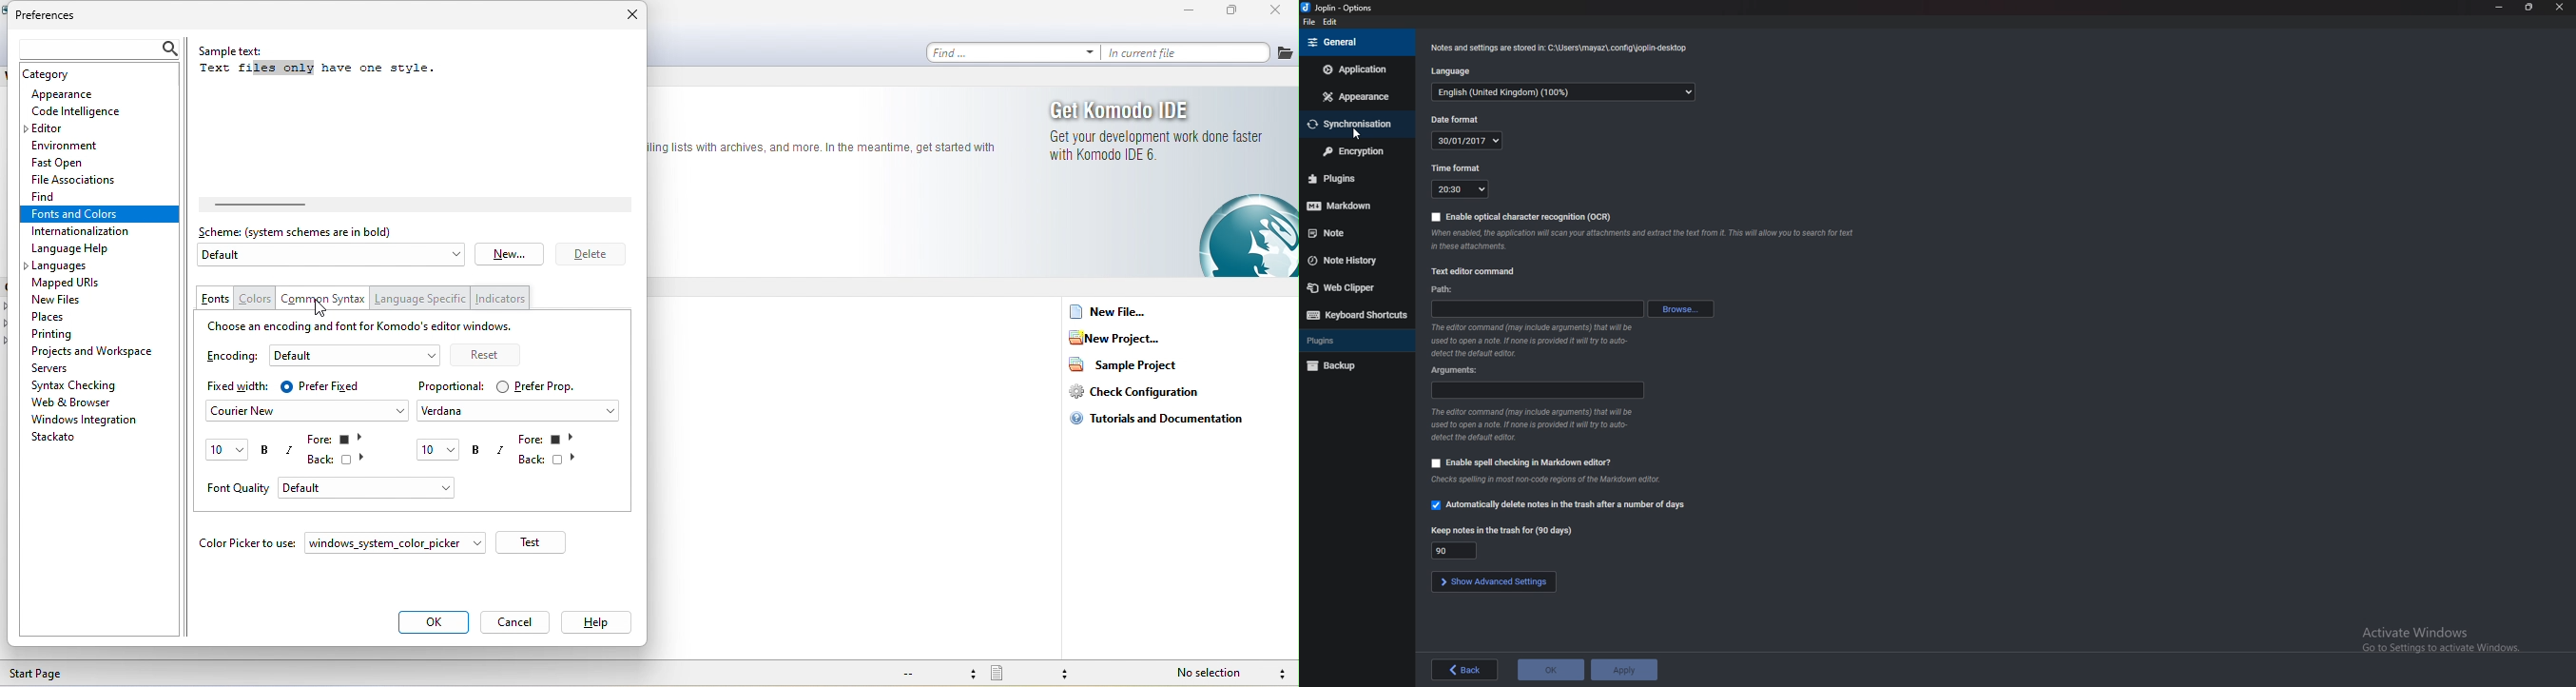 The height and width of the screenshot is (700, 2576). I want to click on Activate Windows, so click(2439, 638).